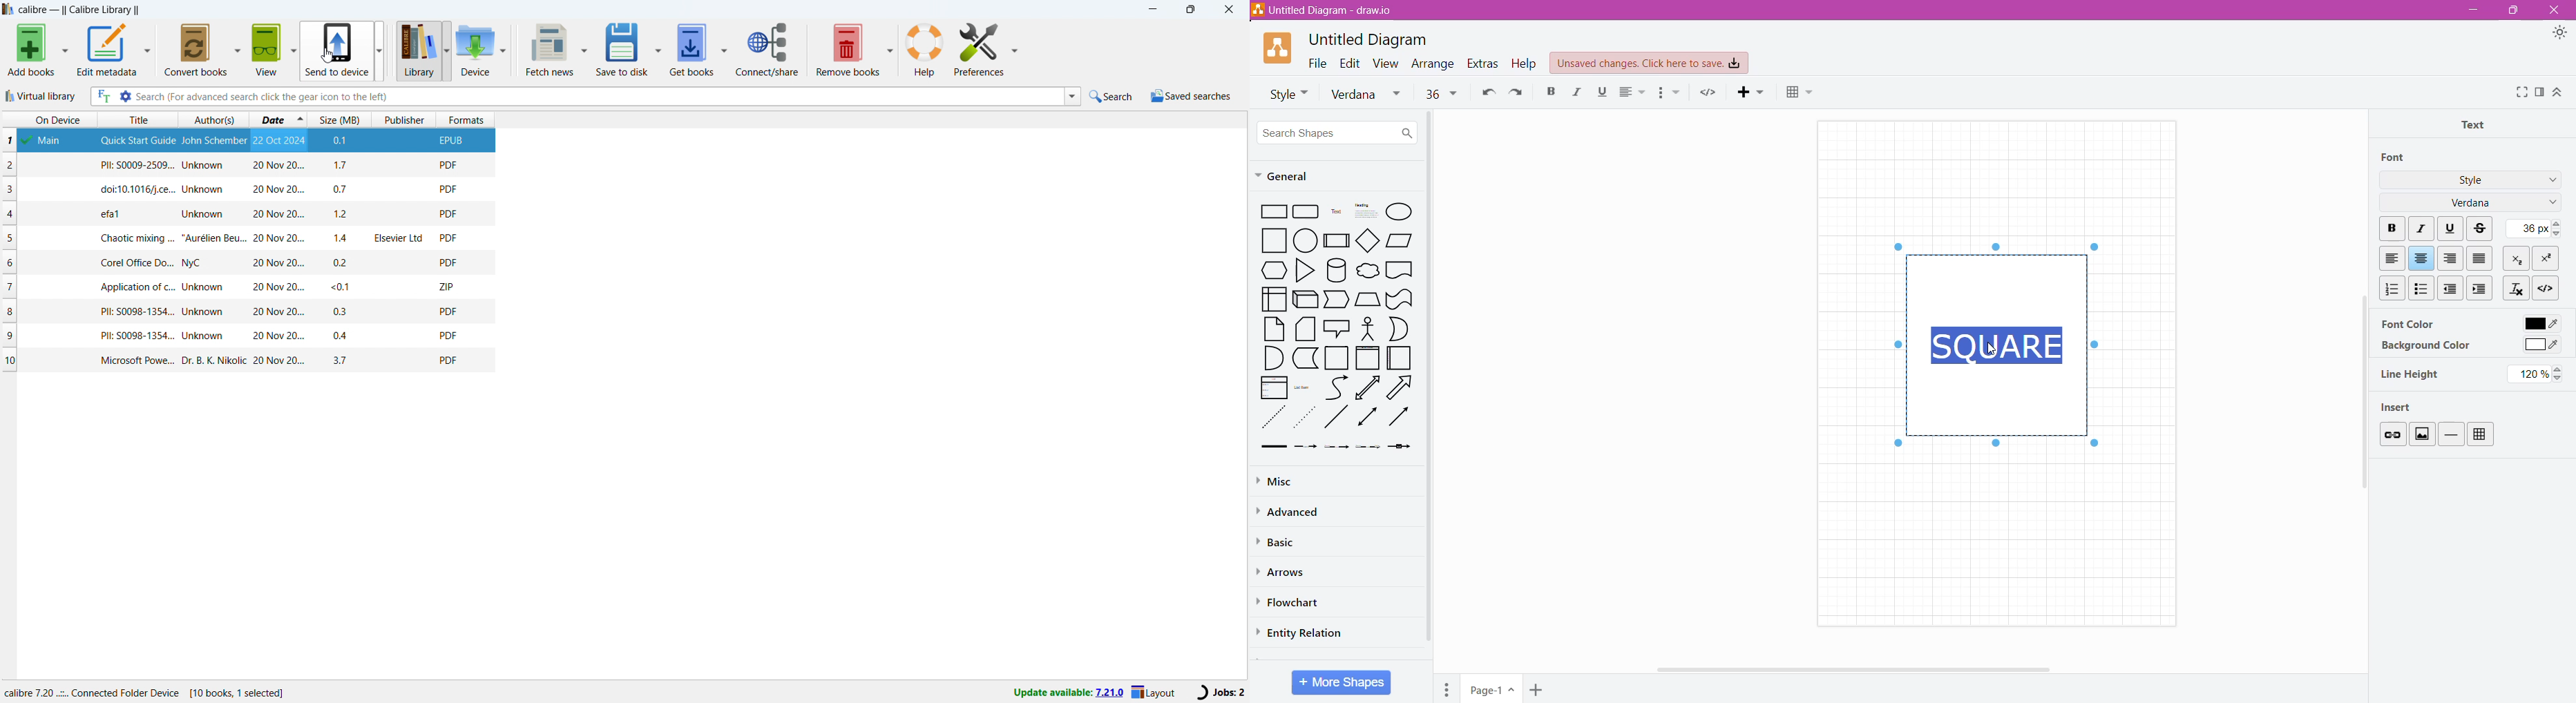  I want to click on get books options, so click(724, 49).